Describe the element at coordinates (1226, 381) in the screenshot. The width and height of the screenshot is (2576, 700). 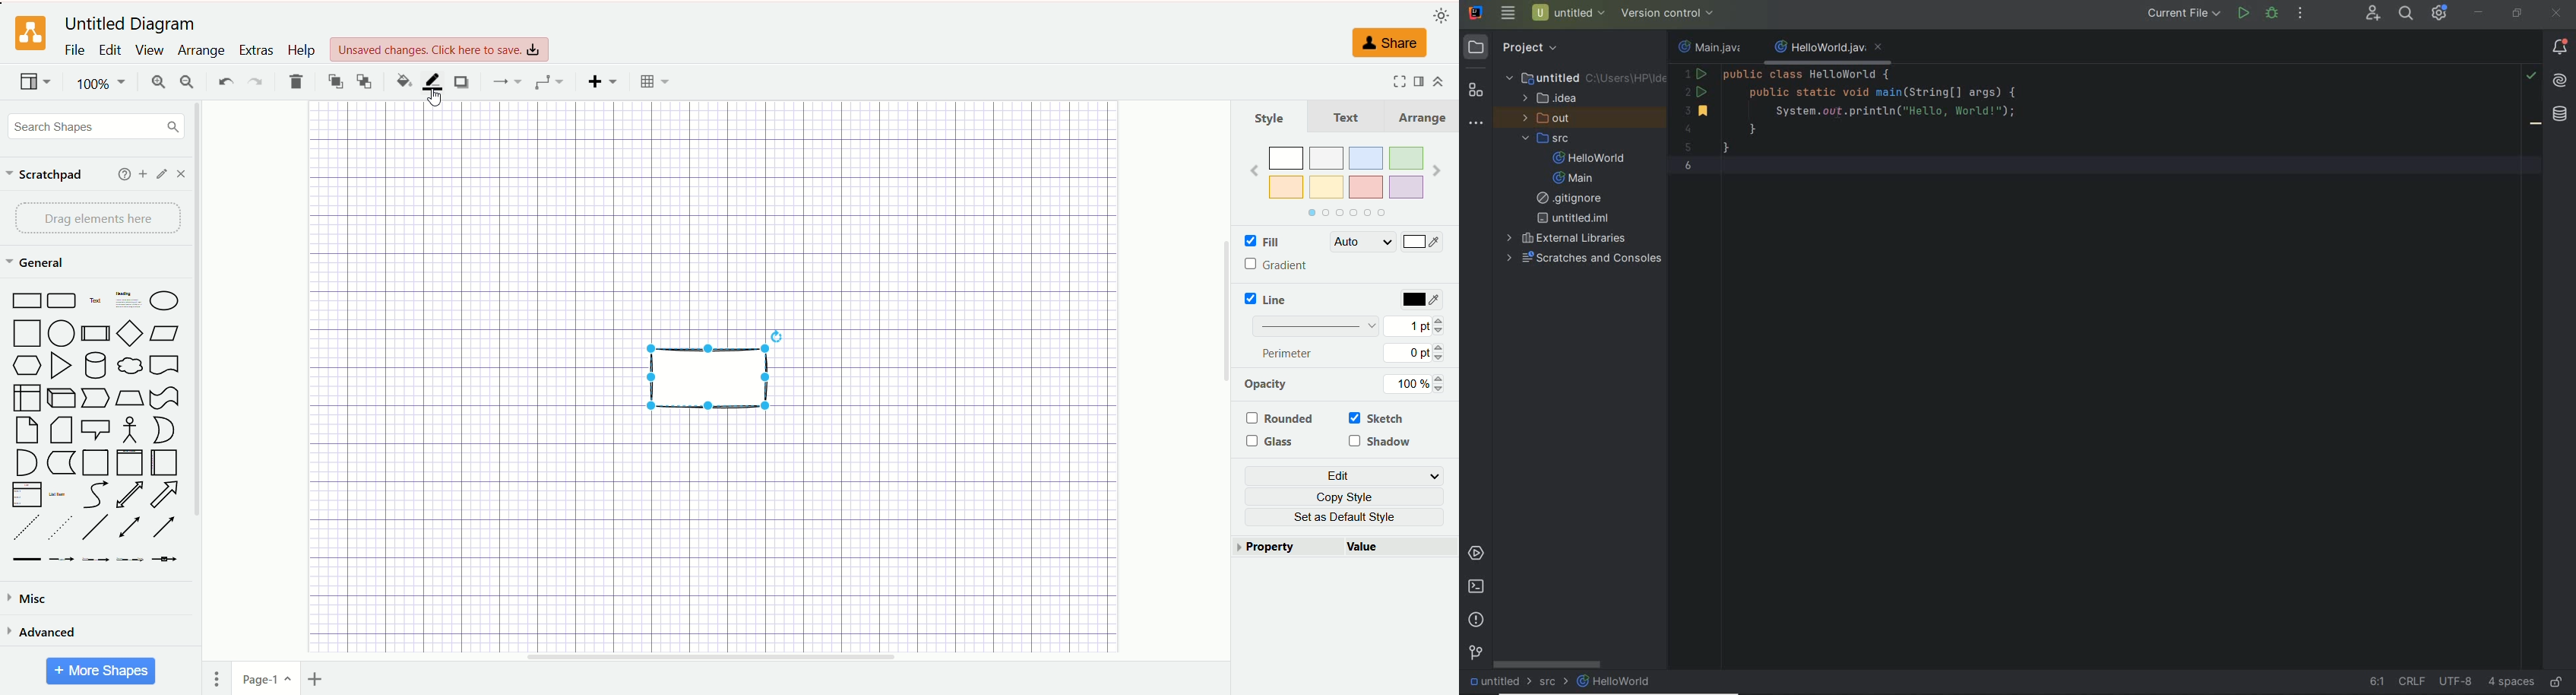
I see `vertical scroll bar` at that location.